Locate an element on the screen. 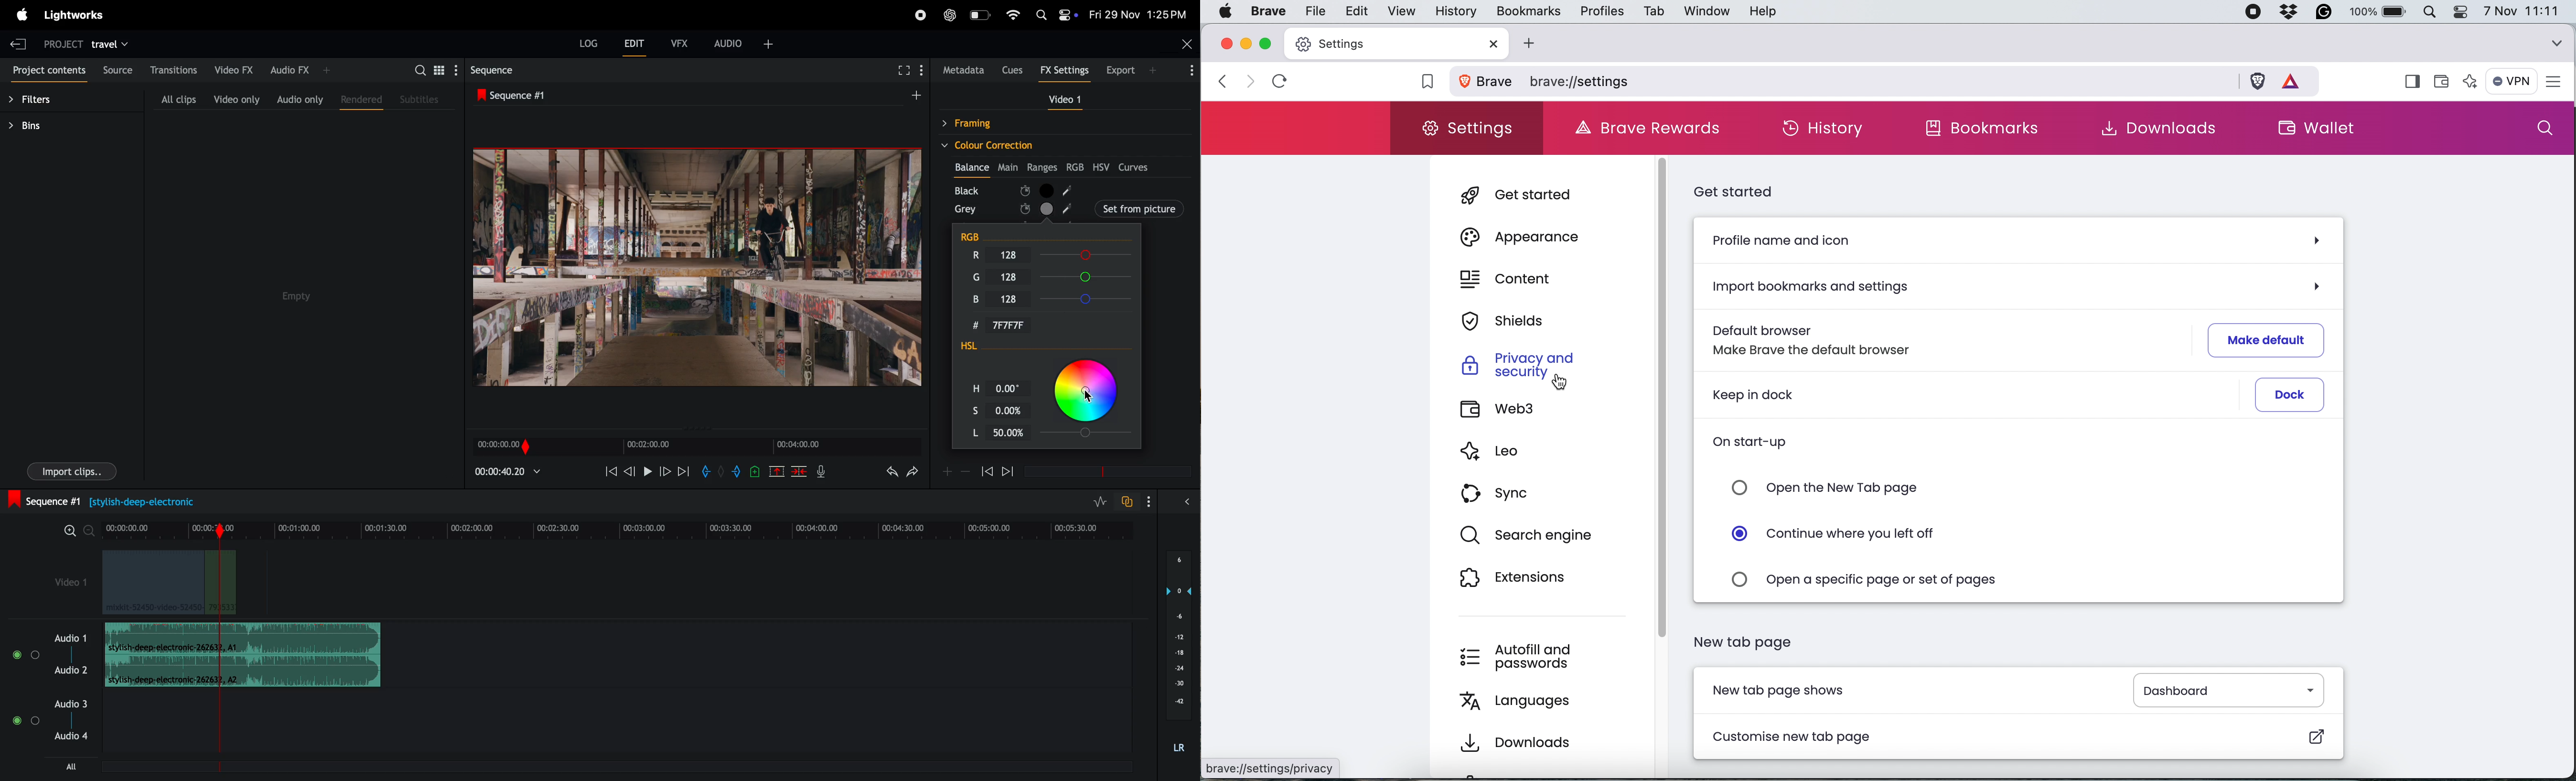 The width and height of the screenshot is (2576, 784). recorder is located at coordinates (919, 16).